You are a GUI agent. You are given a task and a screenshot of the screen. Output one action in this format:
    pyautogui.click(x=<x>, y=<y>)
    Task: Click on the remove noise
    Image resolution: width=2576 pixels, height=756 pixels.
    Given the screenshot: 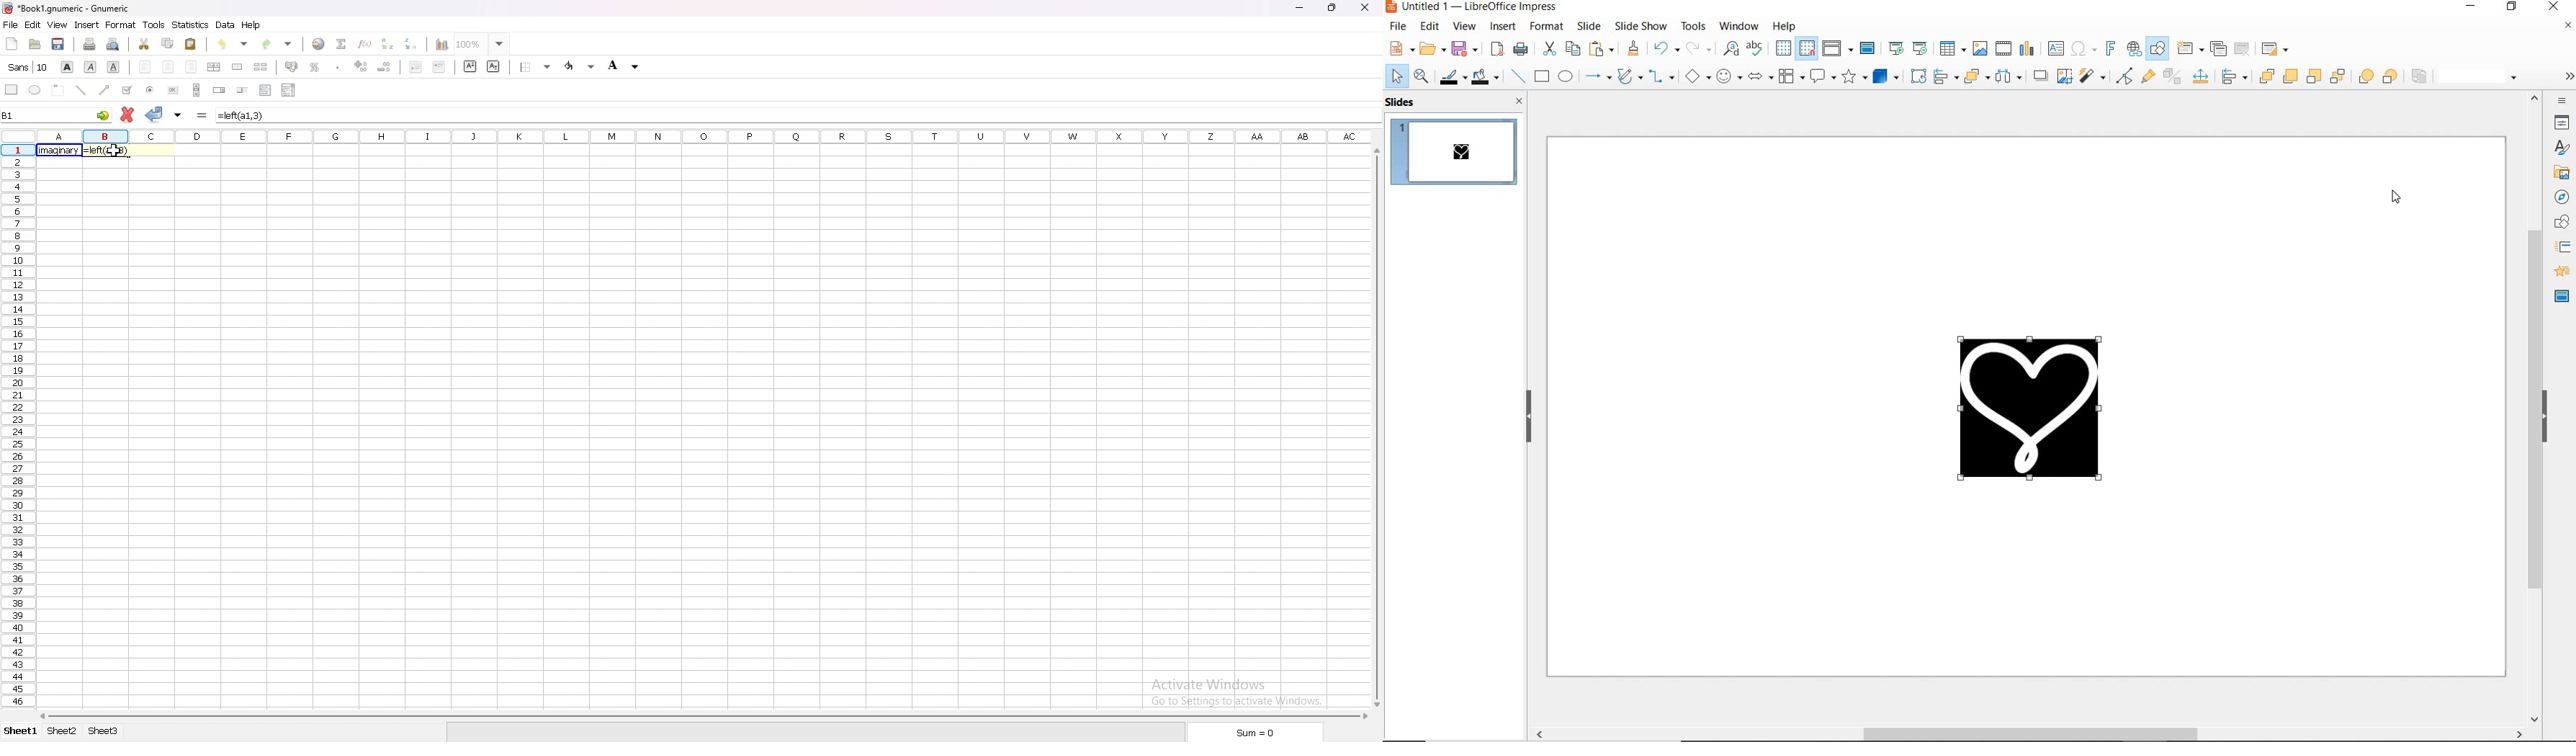 What is the action you would take?
    pyautogui.click(x=2567, y=76)
    